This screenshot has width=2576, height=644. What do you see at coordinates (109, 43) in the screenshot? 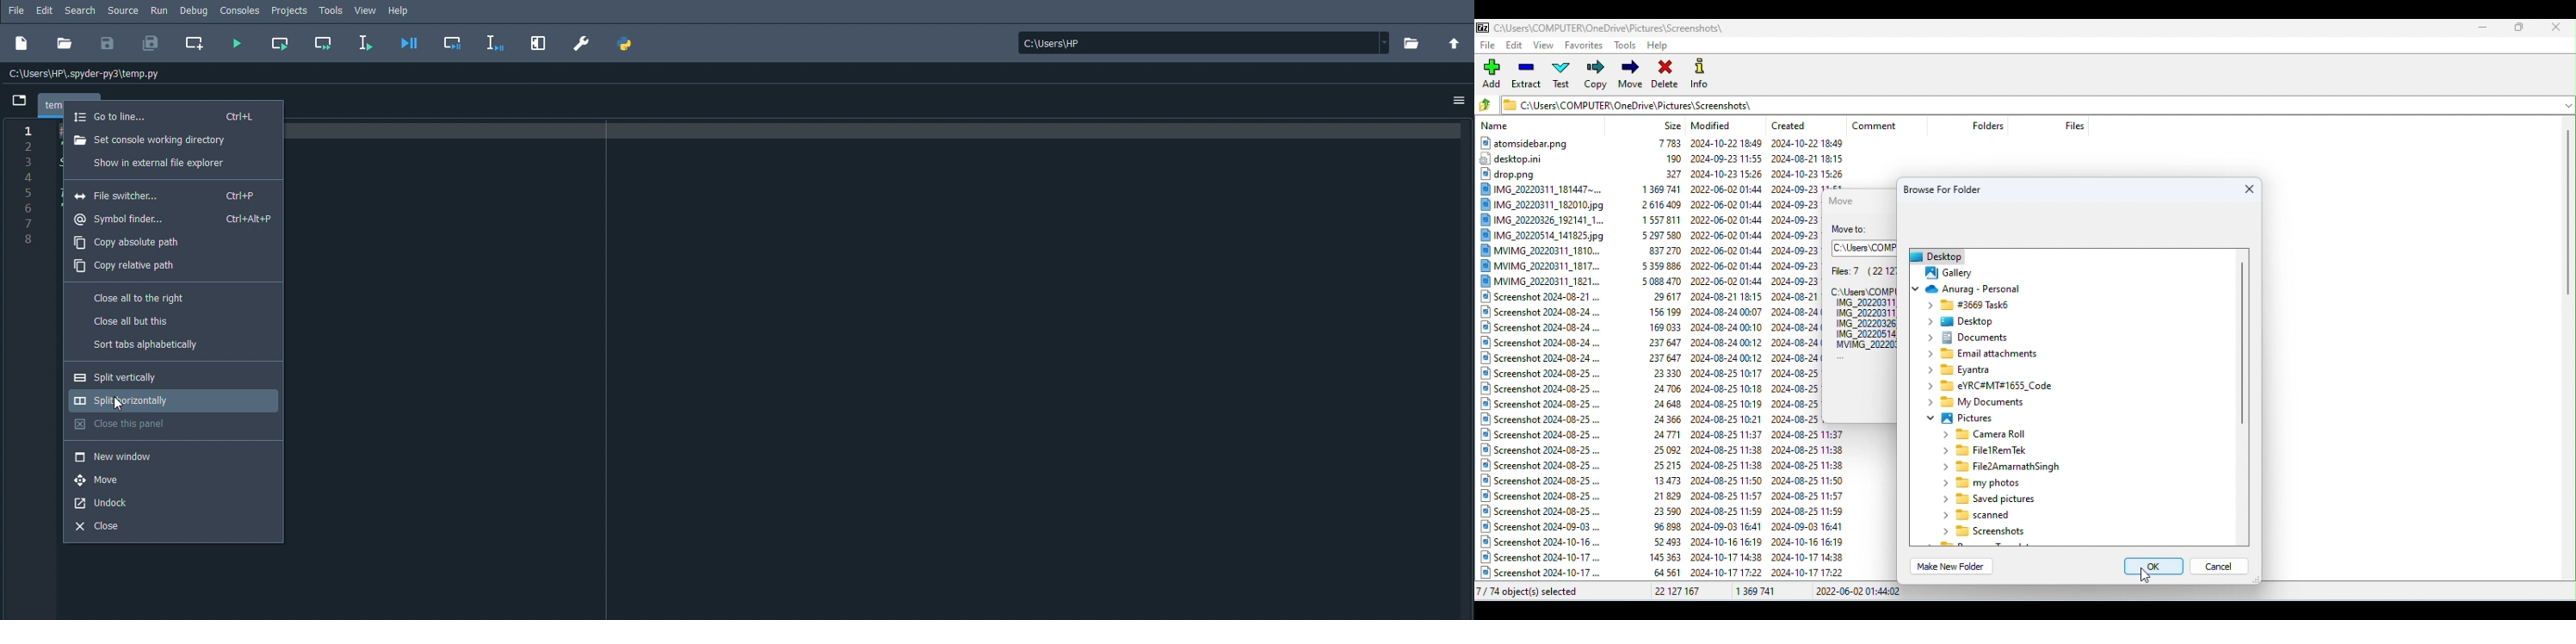
I see `Save file` at bounding box center [109, 43].